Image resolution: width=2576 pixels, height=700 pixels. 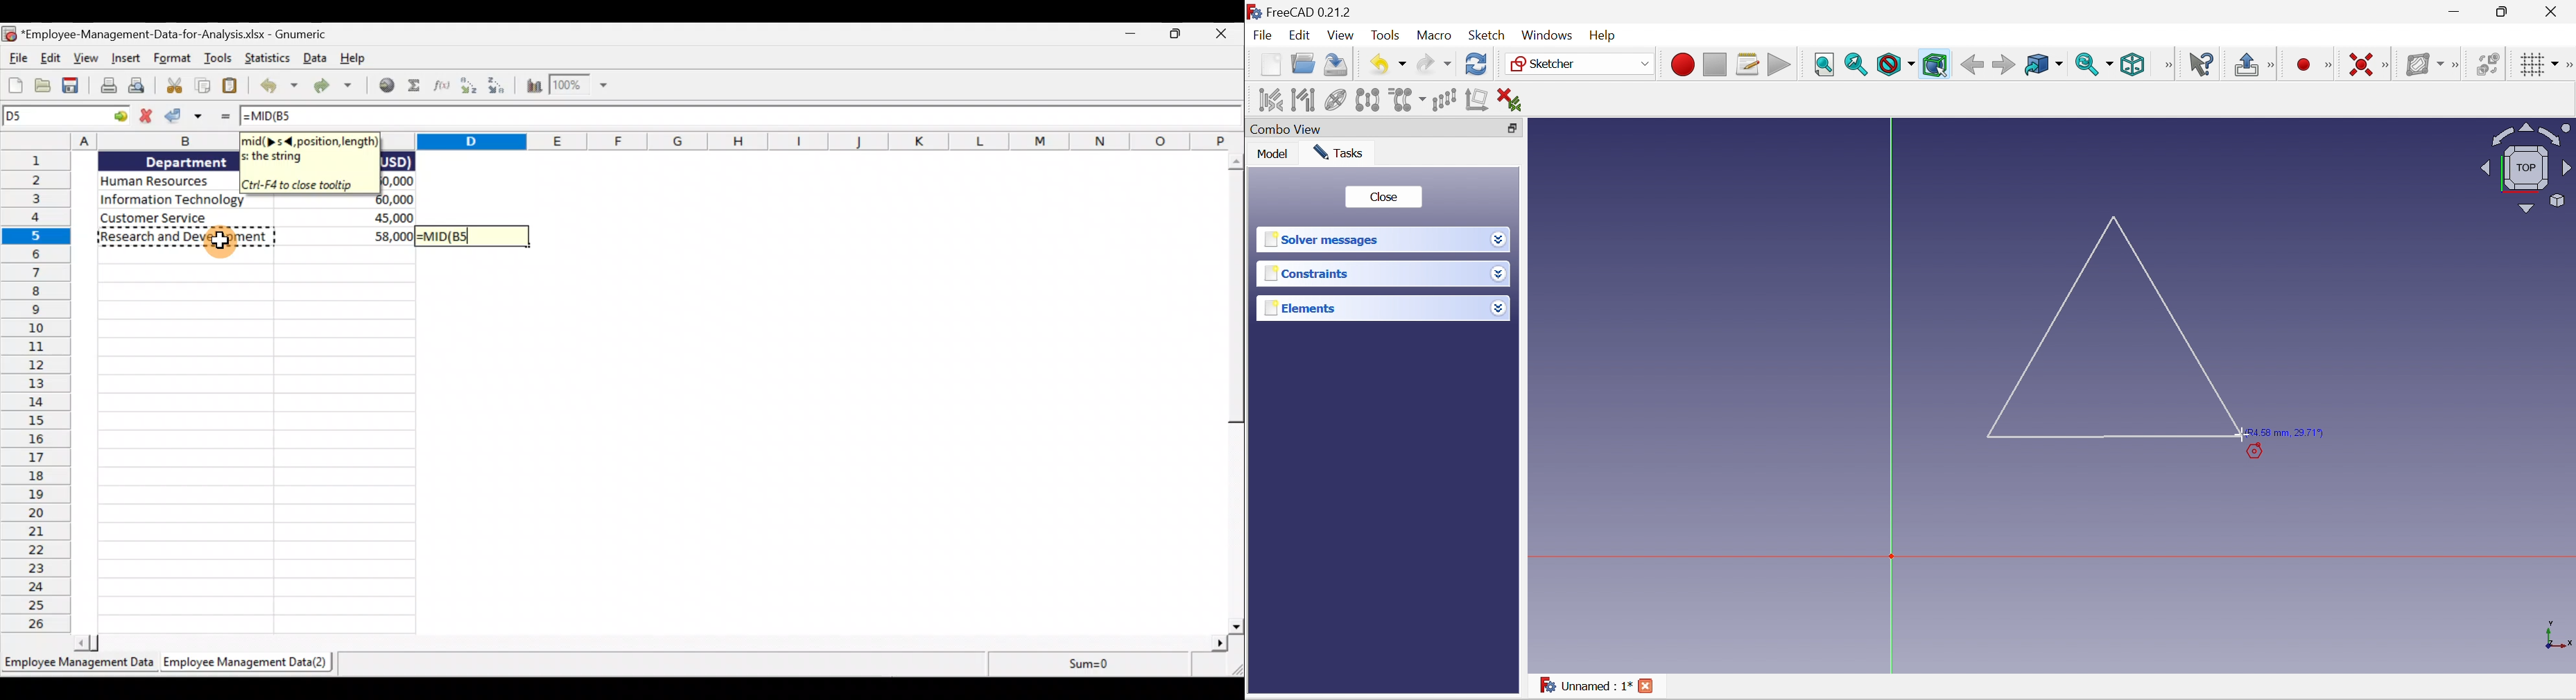 What do you see at coordinates (2044, 65) in the screenshot?
I see `Go to linked object` at bounding box center [2044, 65].